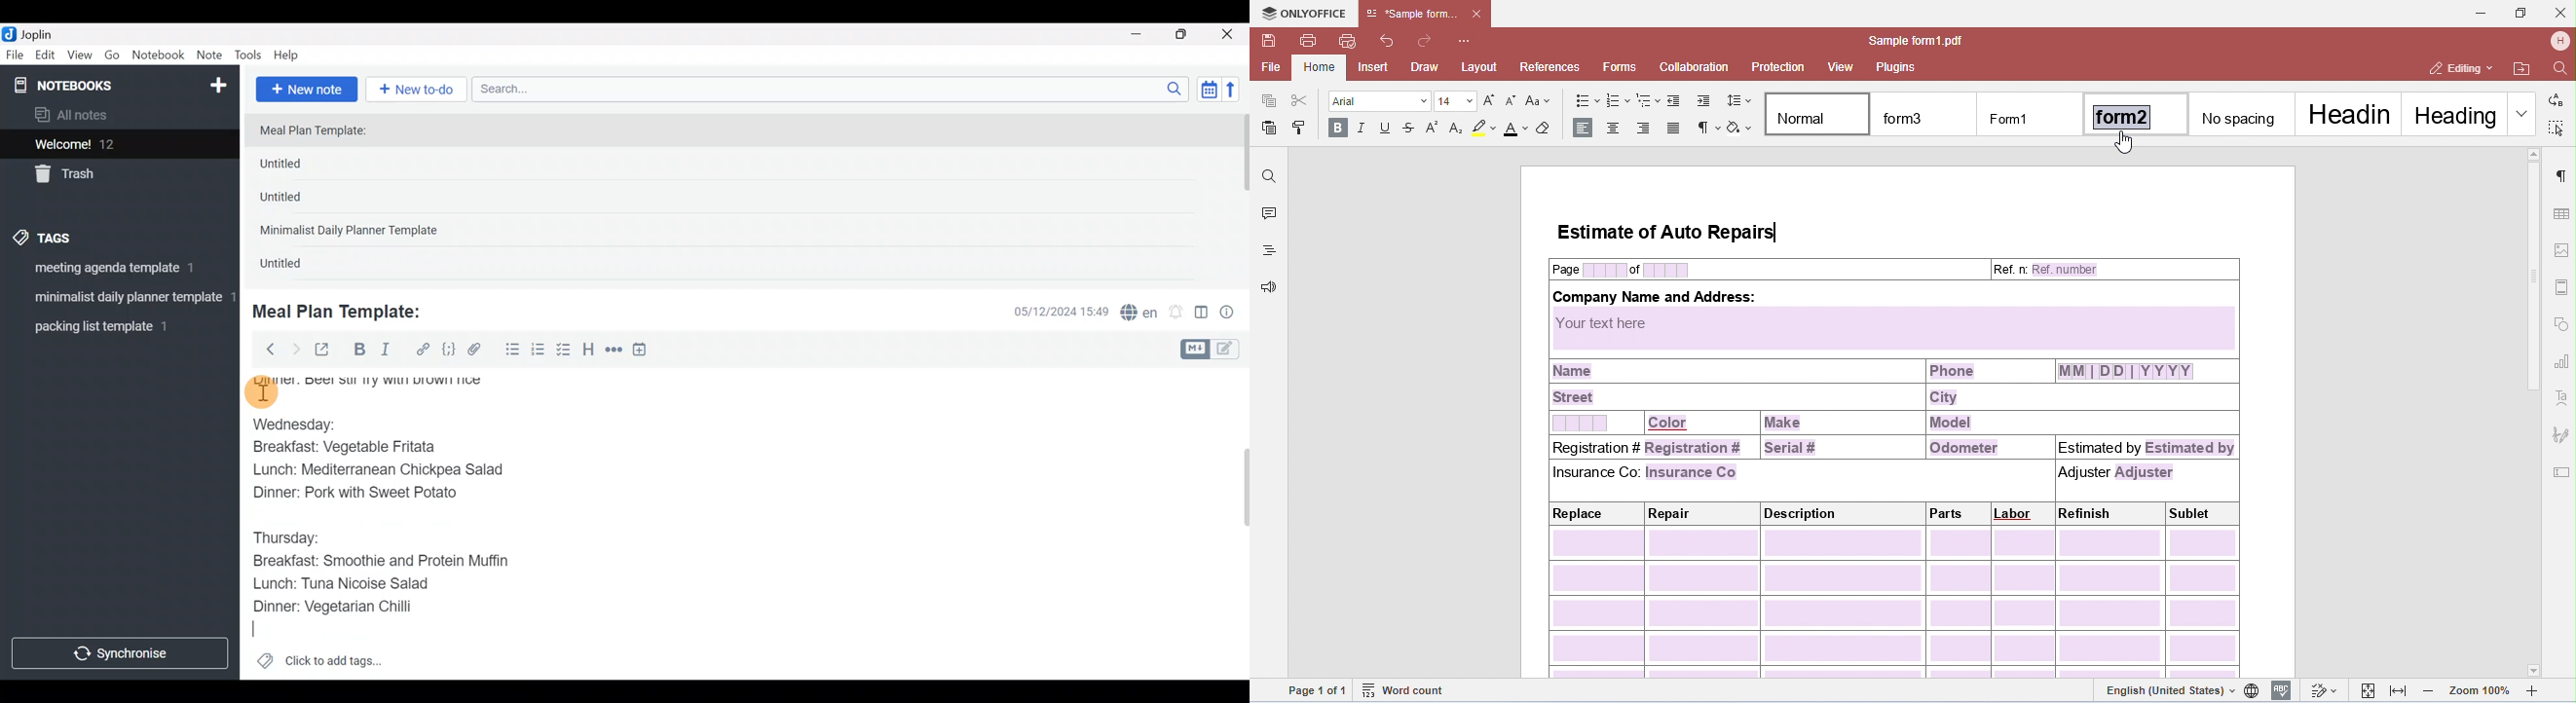  What do you see at coordinates (1209, 90) in the screenshot?
I see `Toggle sort order` at bounding box center [1209, 90].